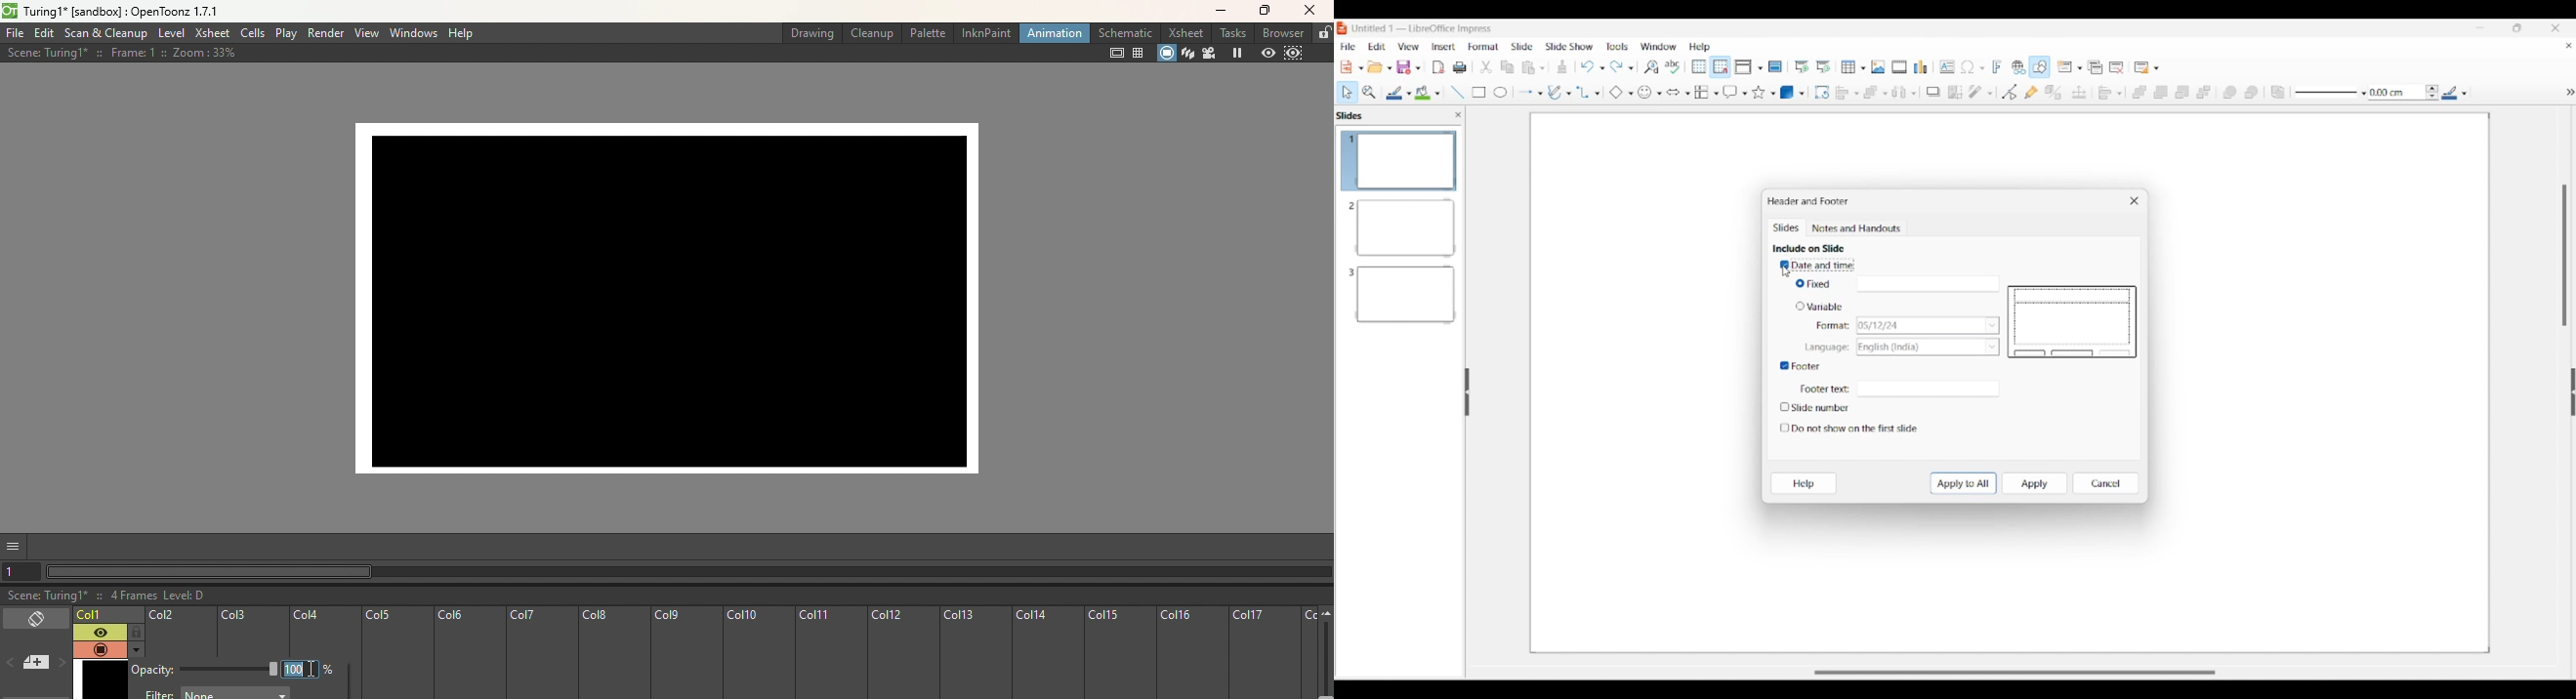  Describe the element at coordinates (2019, 67) in the screenshot. I see `Insert hyperlink` at that location.